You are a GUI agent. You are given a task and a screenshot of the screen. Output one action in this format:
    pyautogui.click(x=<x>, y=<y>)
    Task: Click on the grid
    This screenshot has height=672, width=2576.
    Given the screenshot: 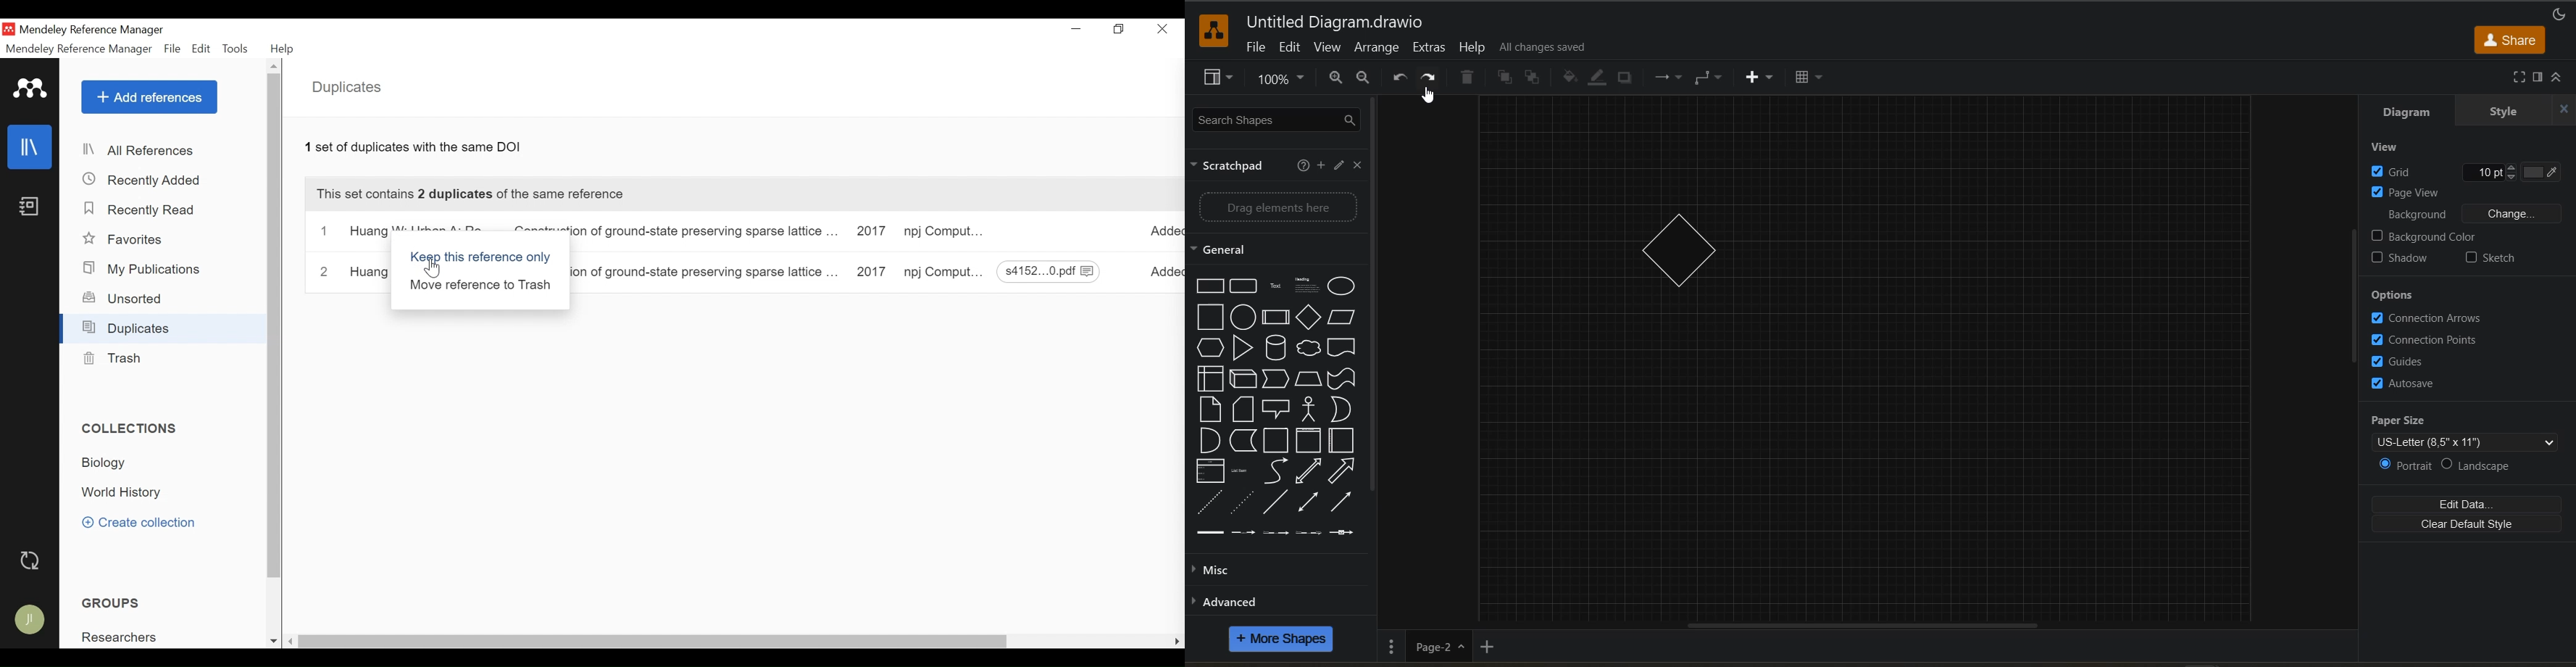 What is the action you would take?
    pyautogui.click(x=2469, y=170)
    